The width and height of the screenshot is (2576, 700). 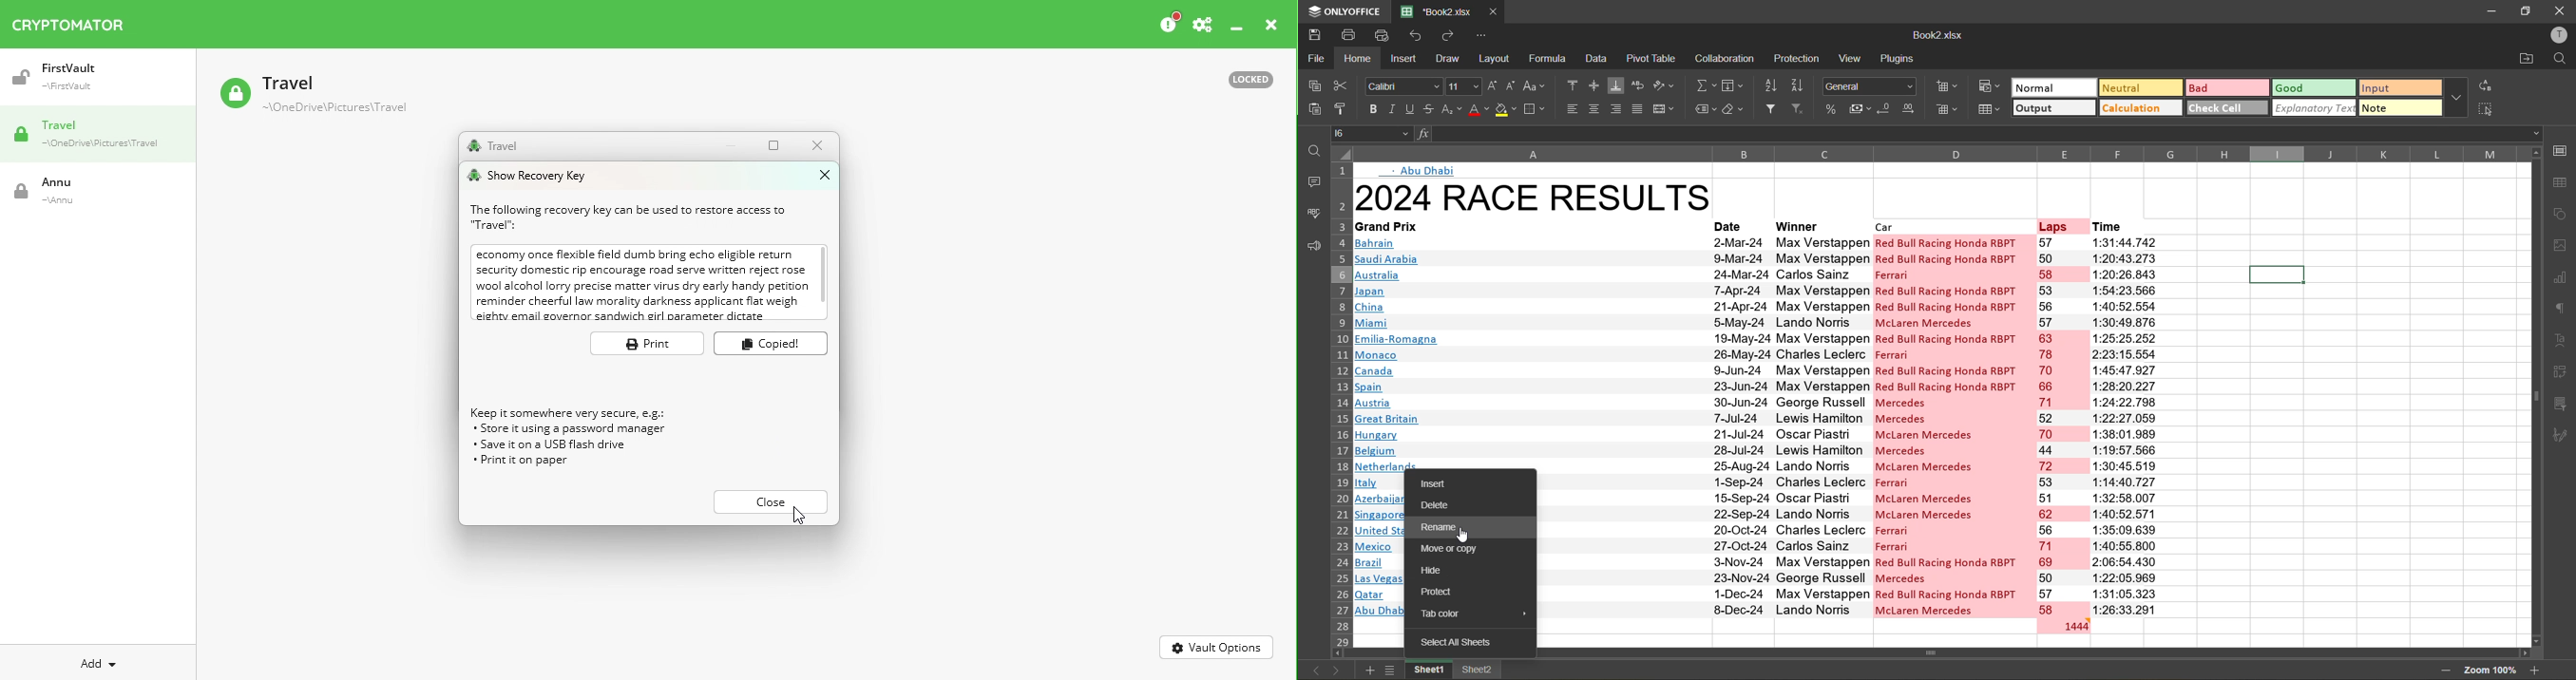 What do you see at coordinates (2062, 425) in the screenshot?
I see `numbers` at bounding box center [2062, 425].